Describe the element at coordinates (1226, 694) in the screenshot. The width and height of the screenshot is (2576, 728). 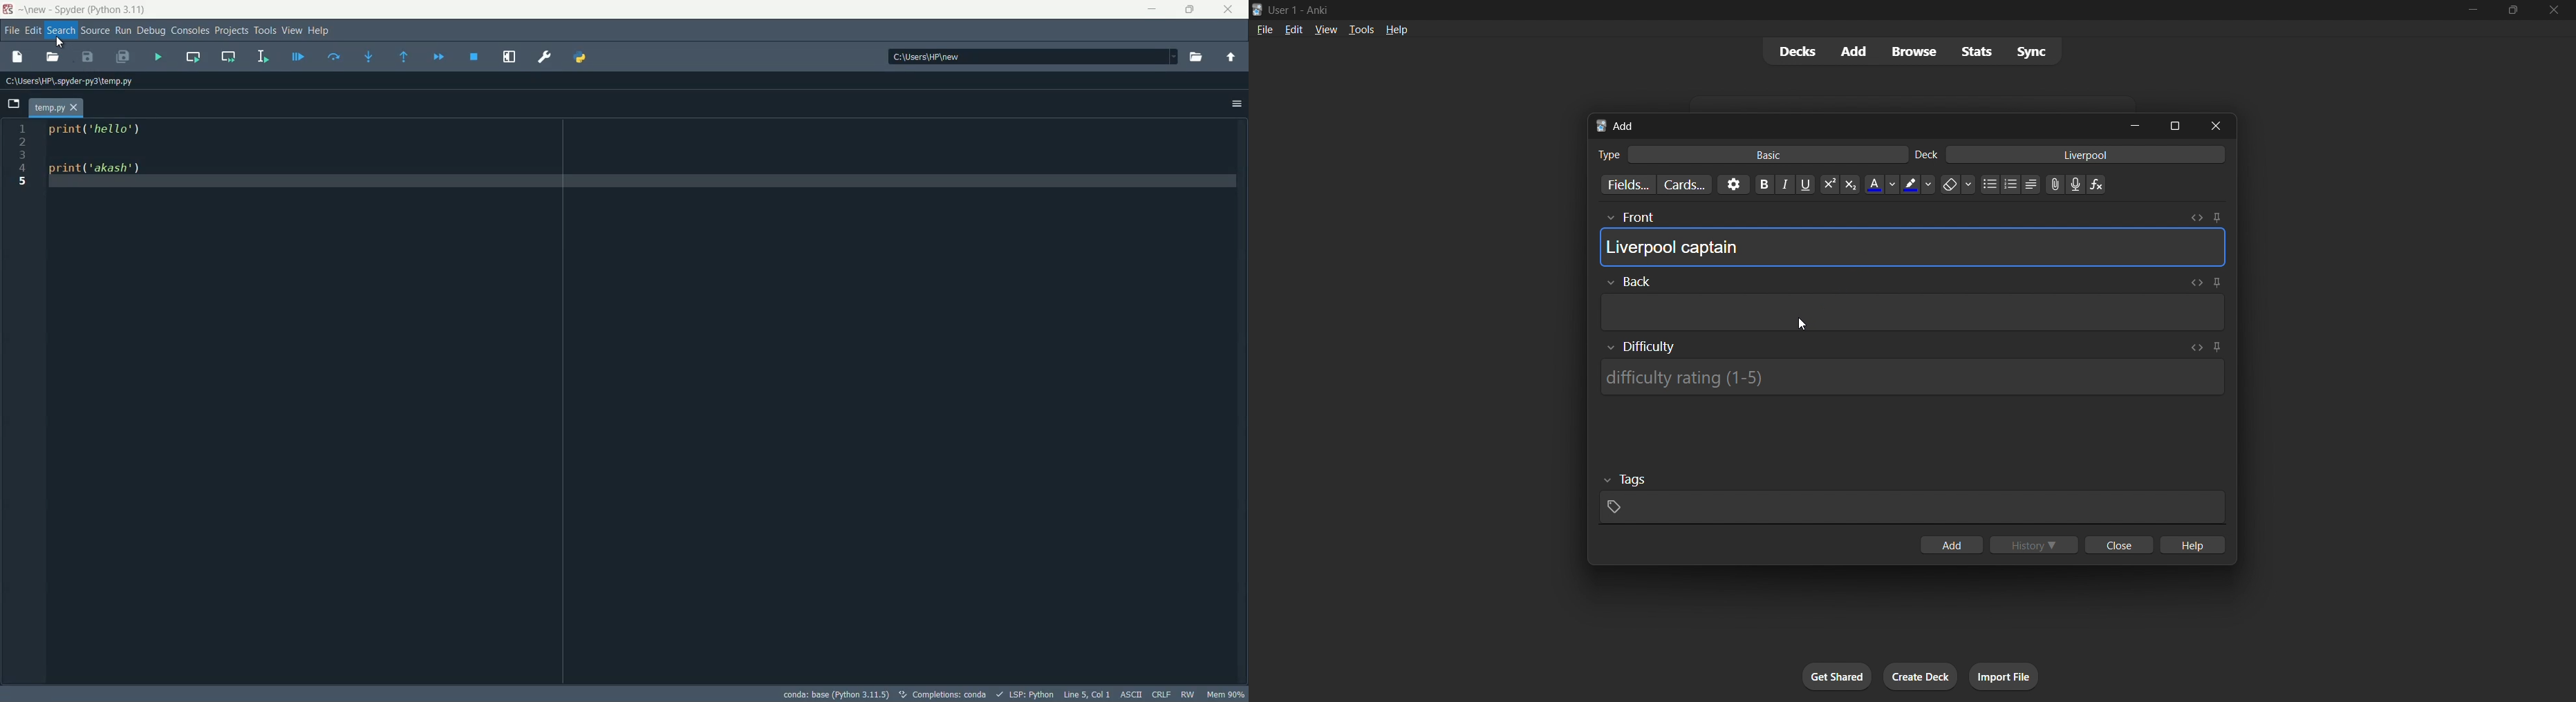
I see `memory usage: 63%` at that location.